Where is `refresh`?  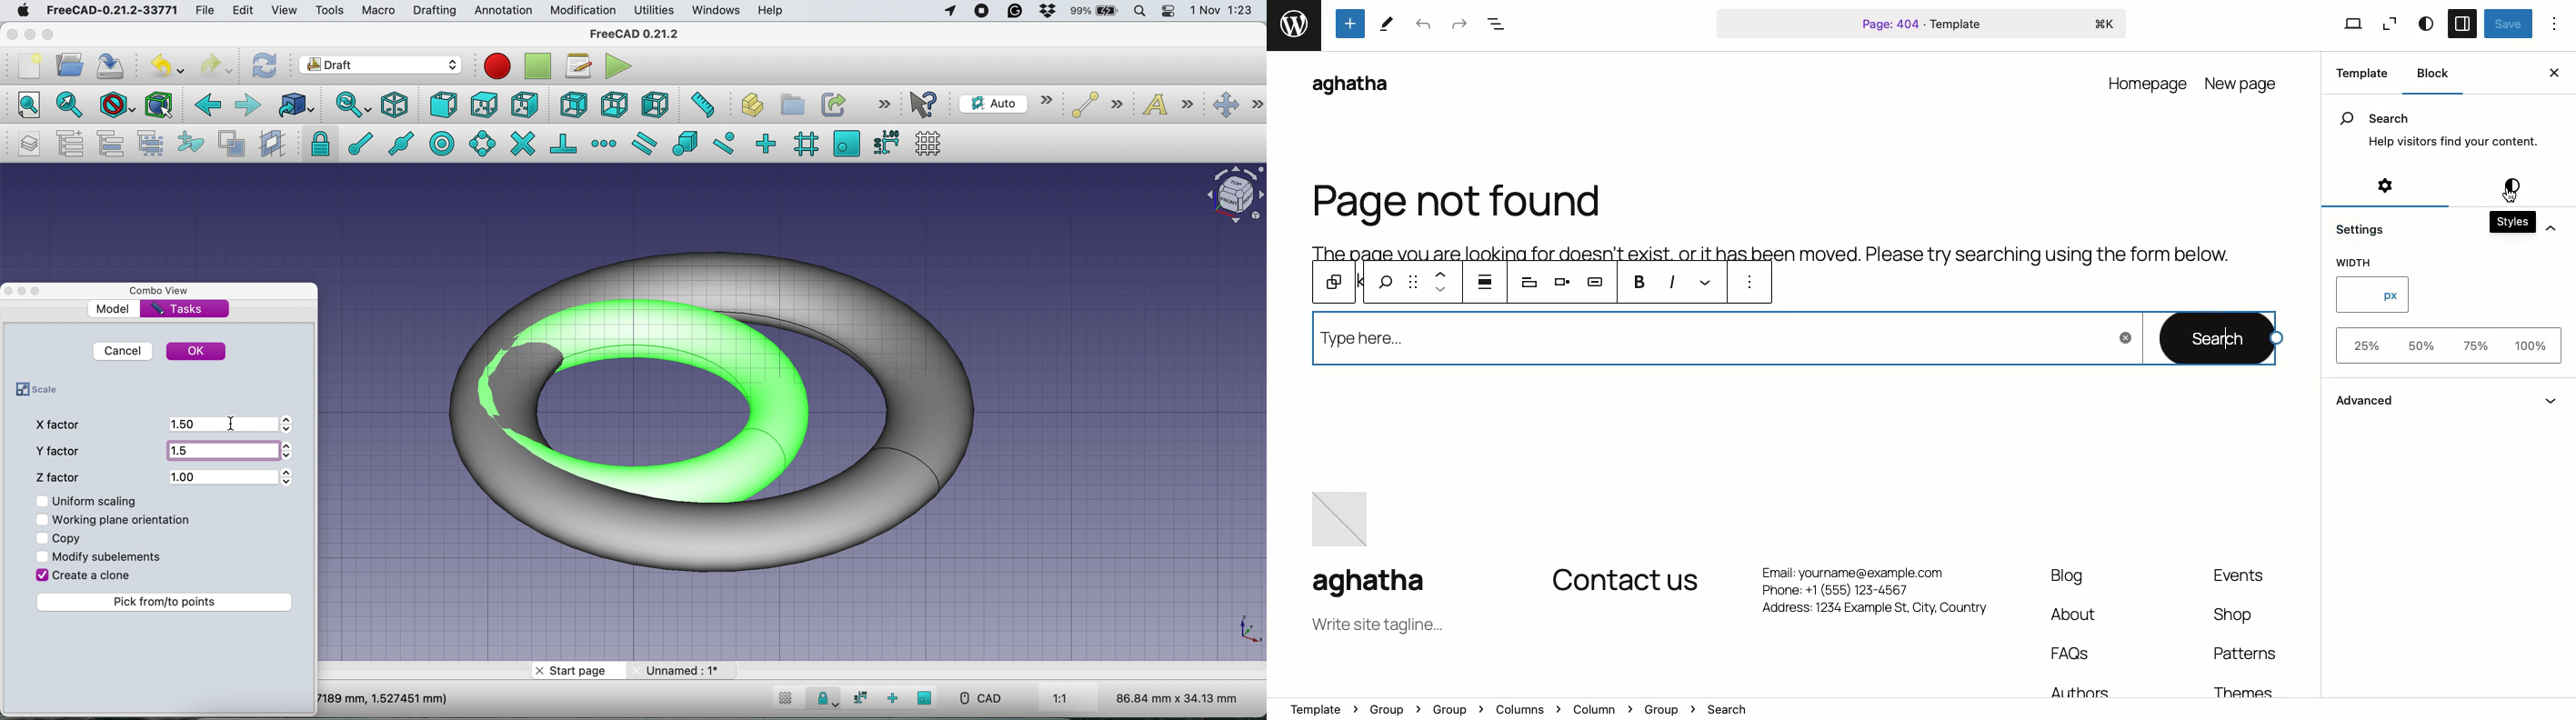
refresh is located at coordinates (265, 66).